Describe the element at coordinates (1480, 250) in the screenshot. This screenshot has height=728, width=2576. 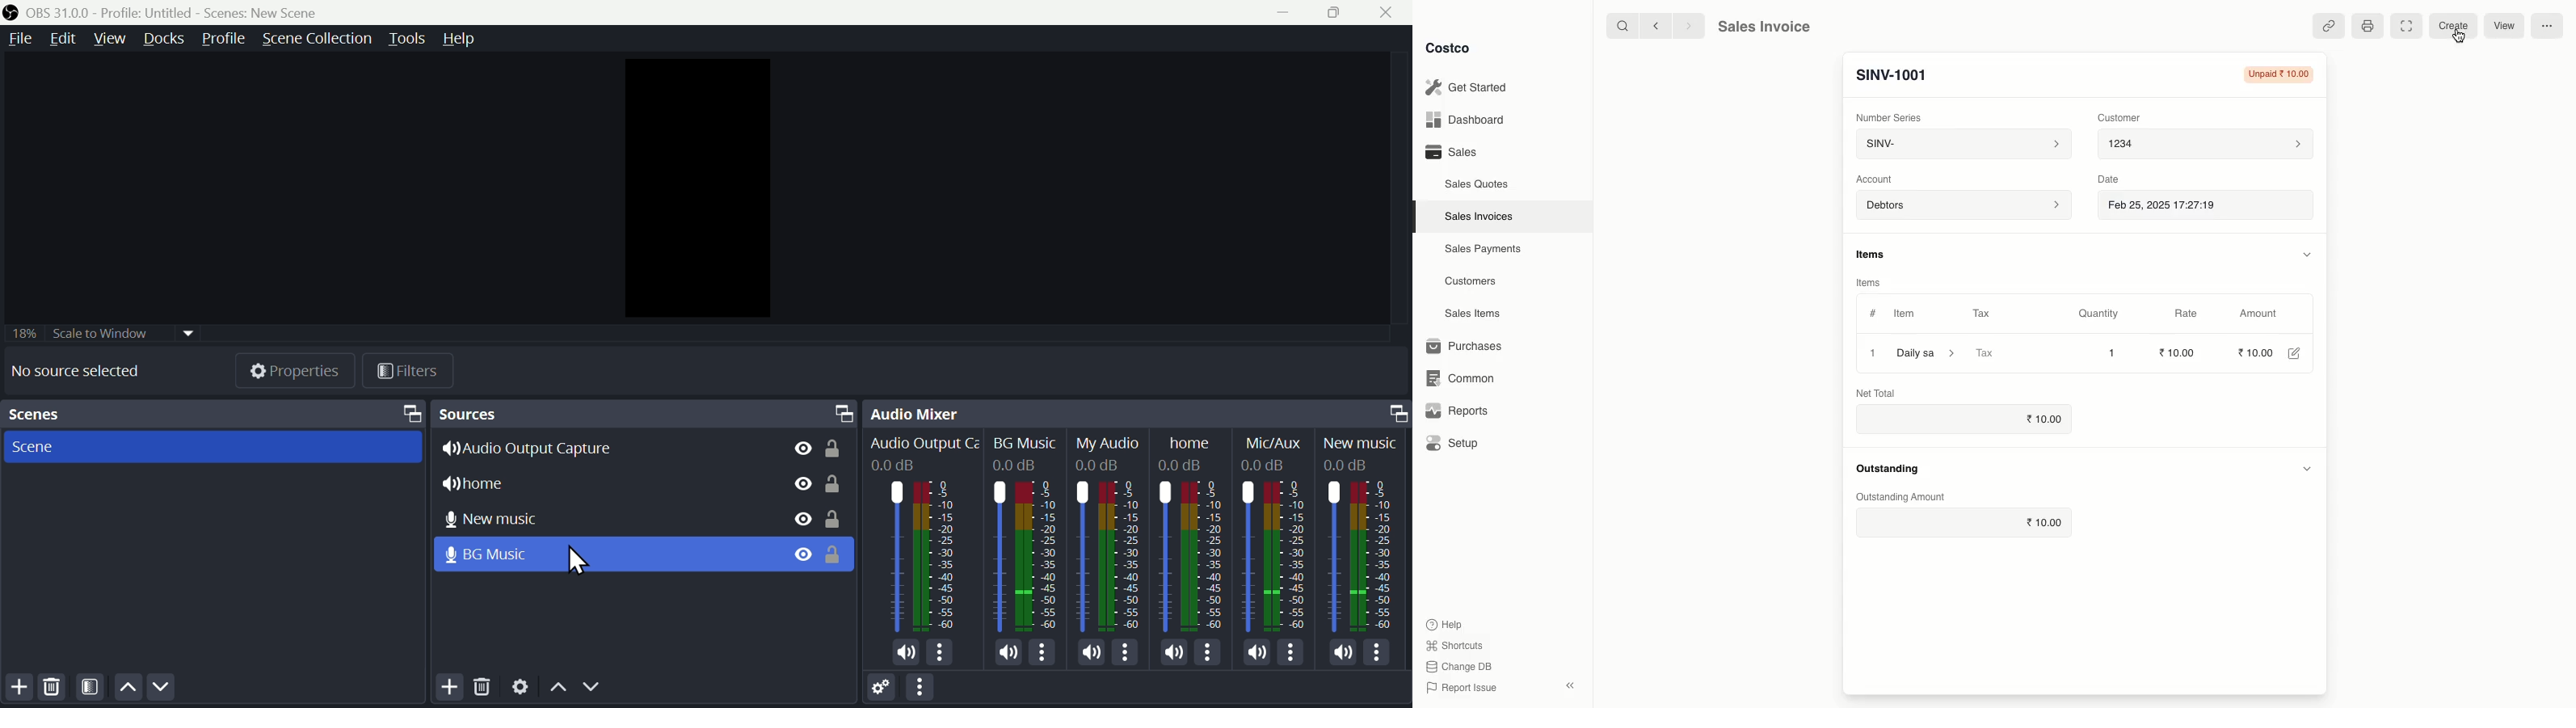
I see `Sales Payments` at that location.